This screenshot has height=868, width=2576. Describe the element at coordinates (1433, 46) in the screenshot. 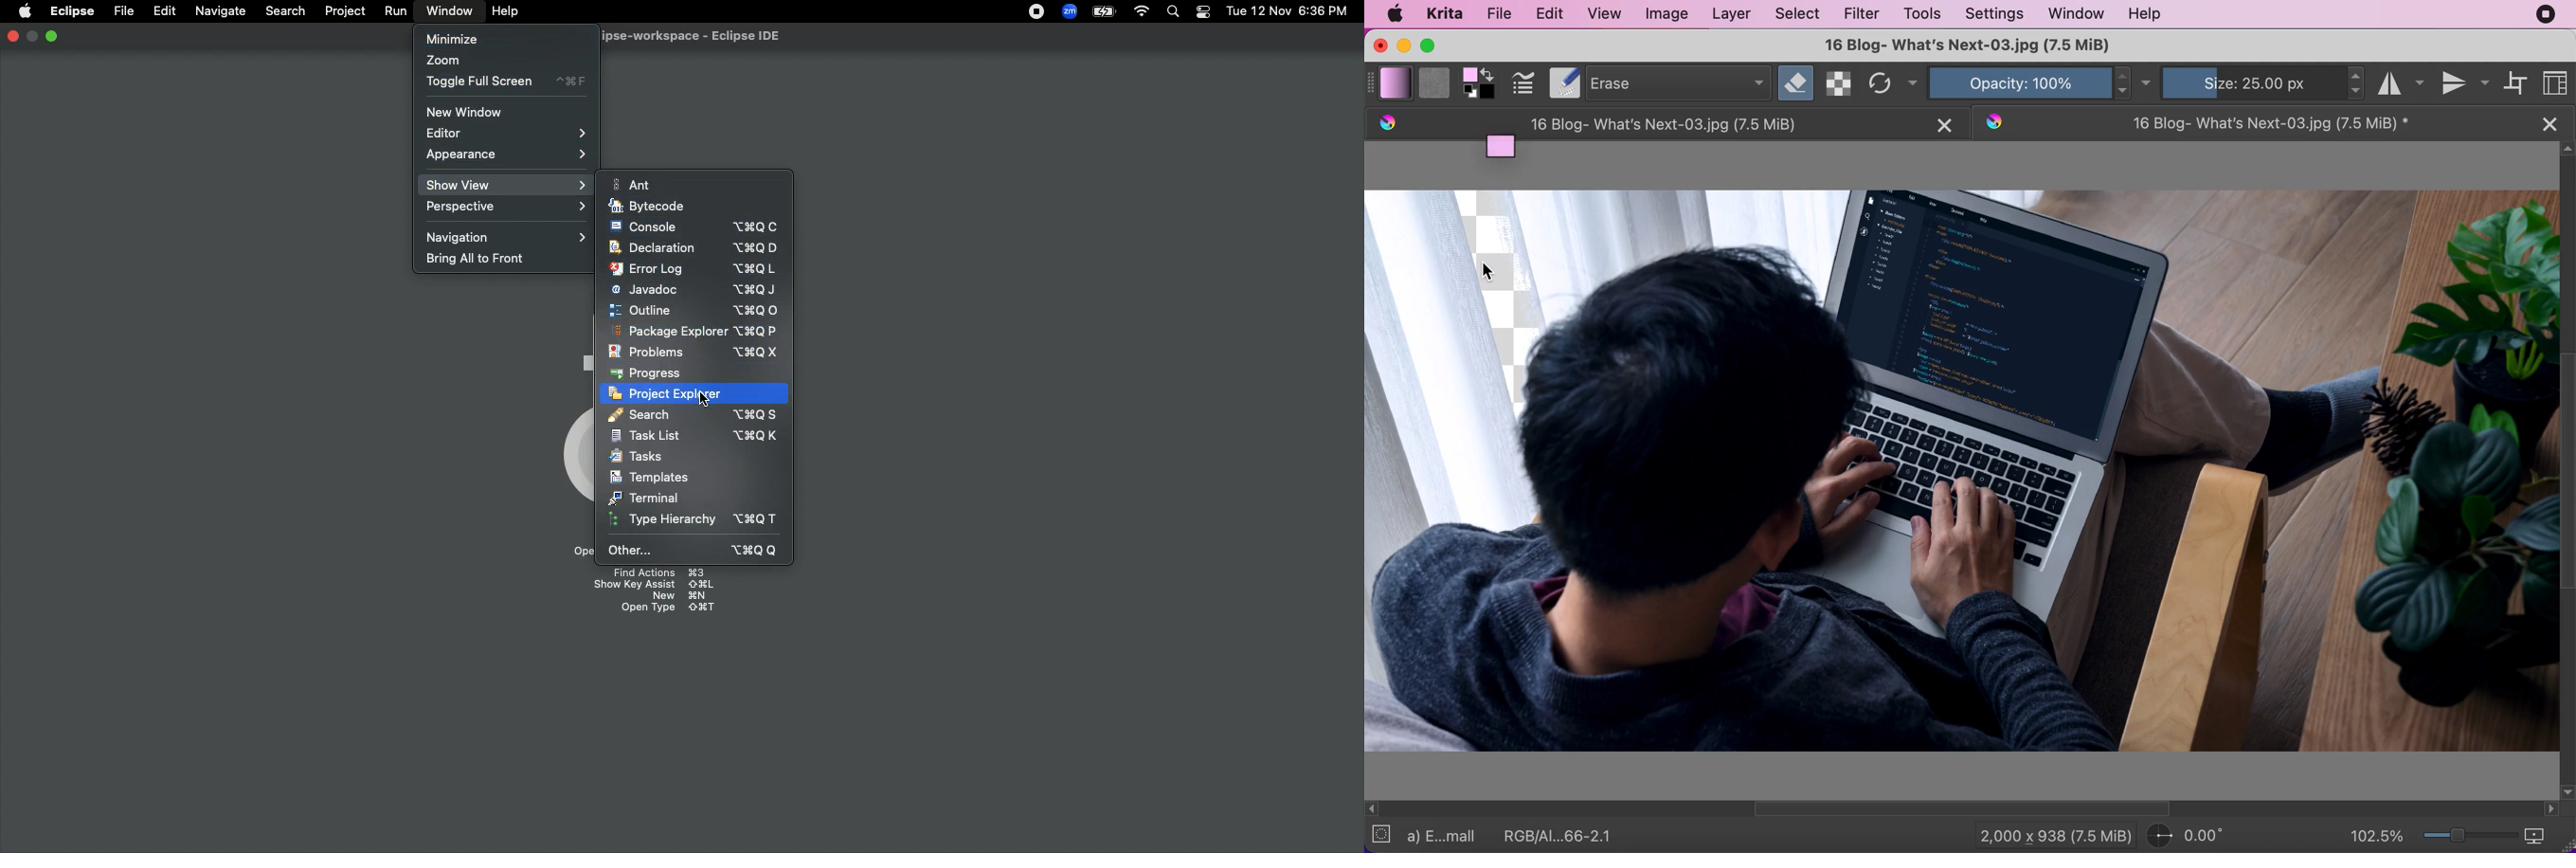

I see `maximize` at that location.